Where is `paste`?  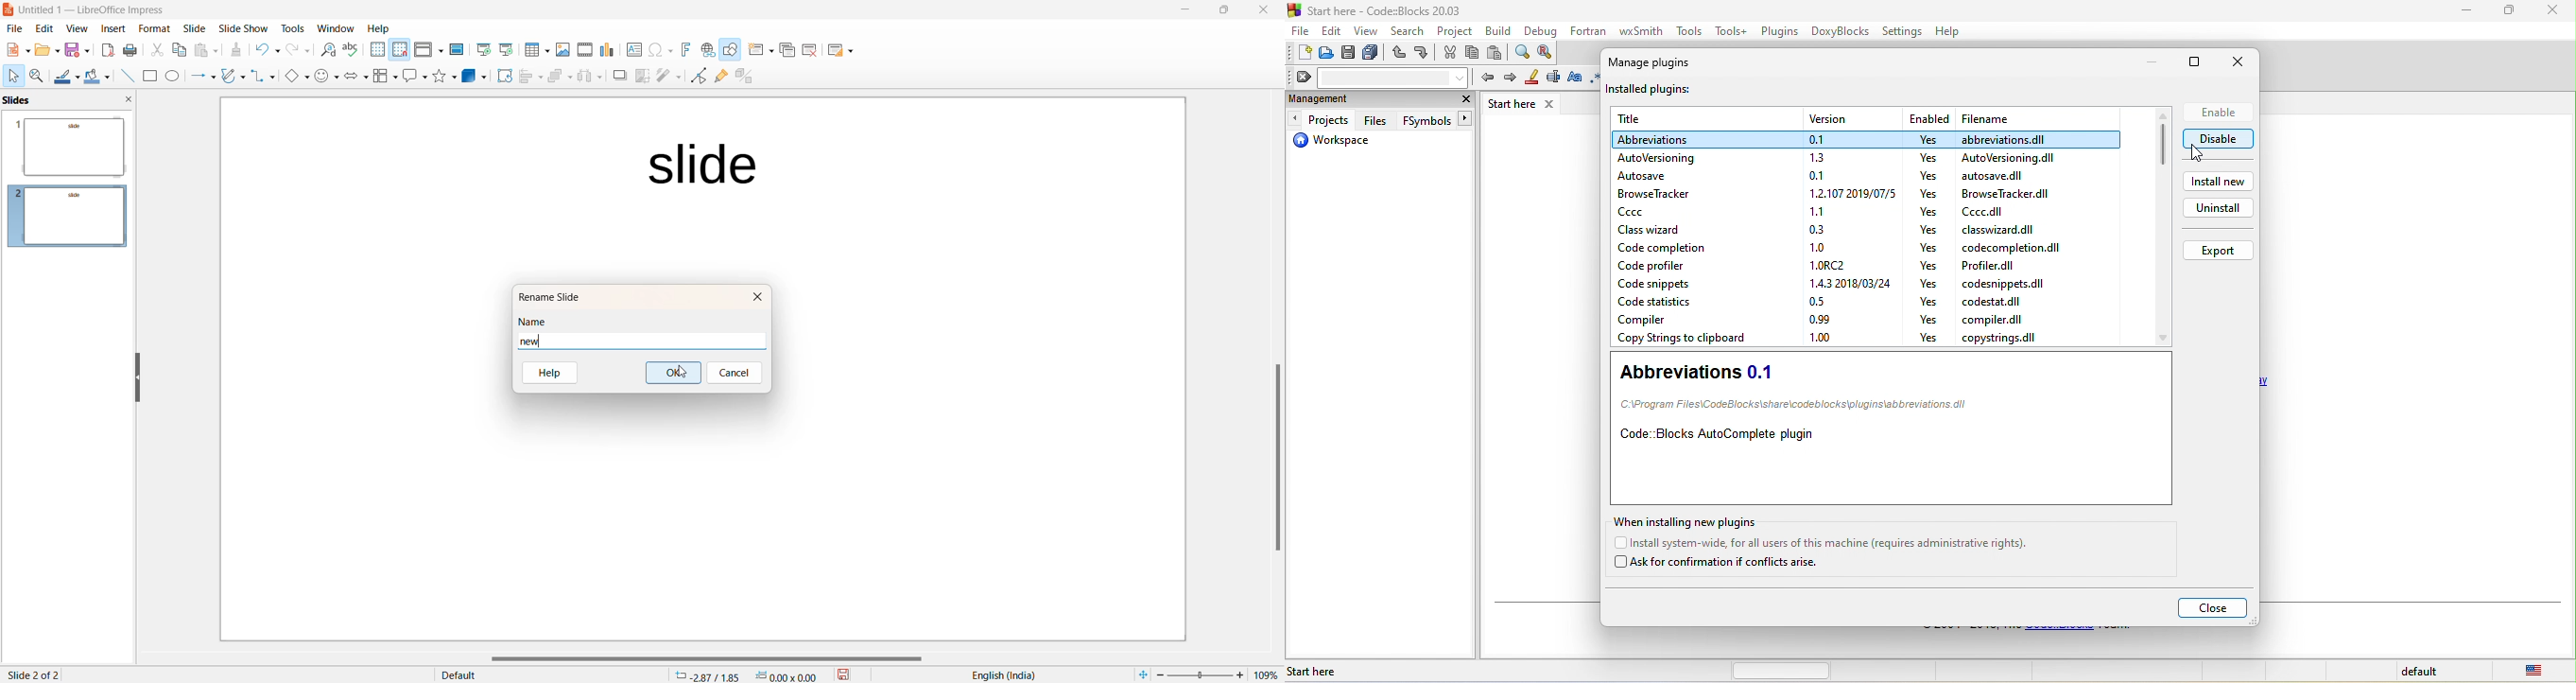
paste is located at coordinates (1498, 53).